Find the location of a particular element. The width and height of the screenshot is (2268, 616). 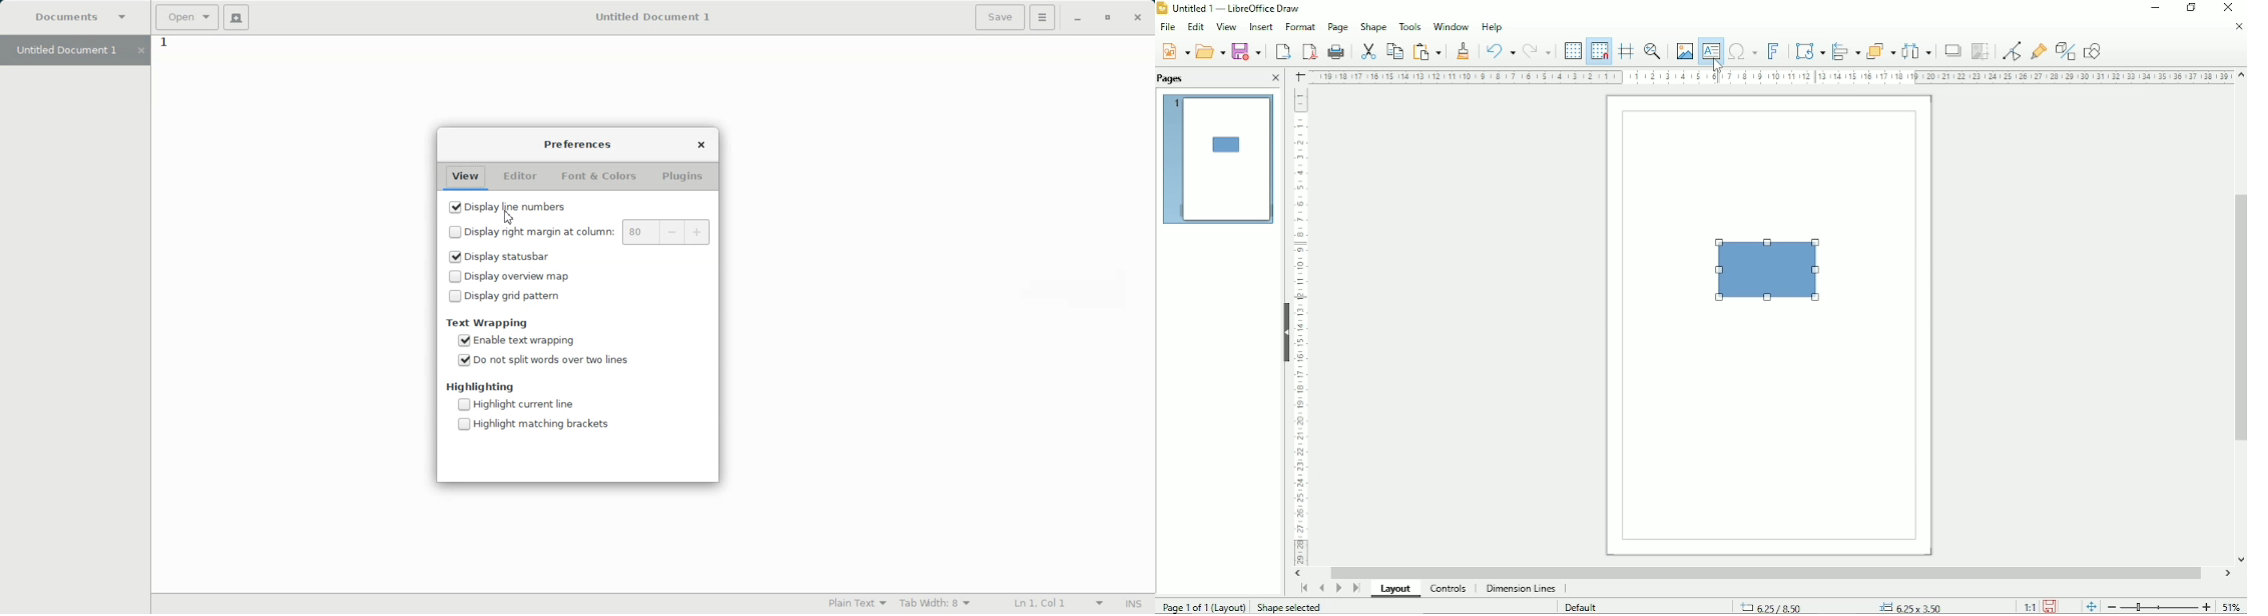

Tab width is located at coordinates (936, 603).